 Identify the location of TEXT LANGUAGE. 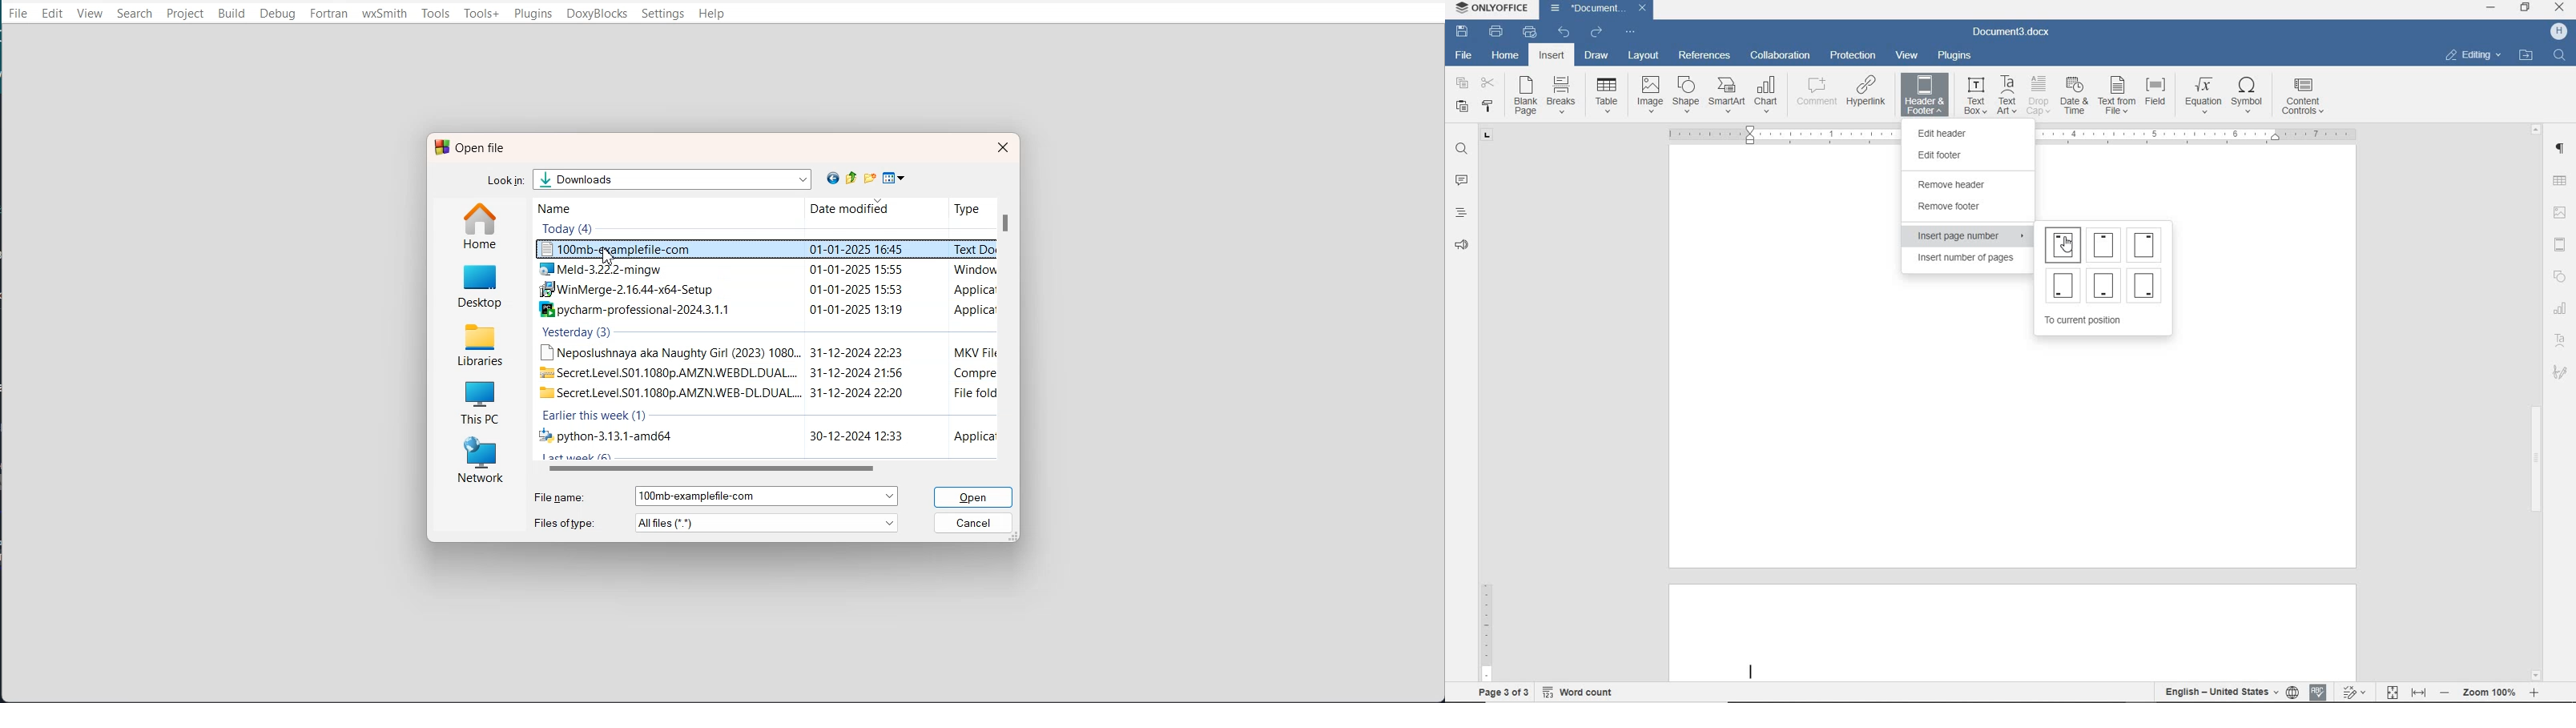
(2221, 692).